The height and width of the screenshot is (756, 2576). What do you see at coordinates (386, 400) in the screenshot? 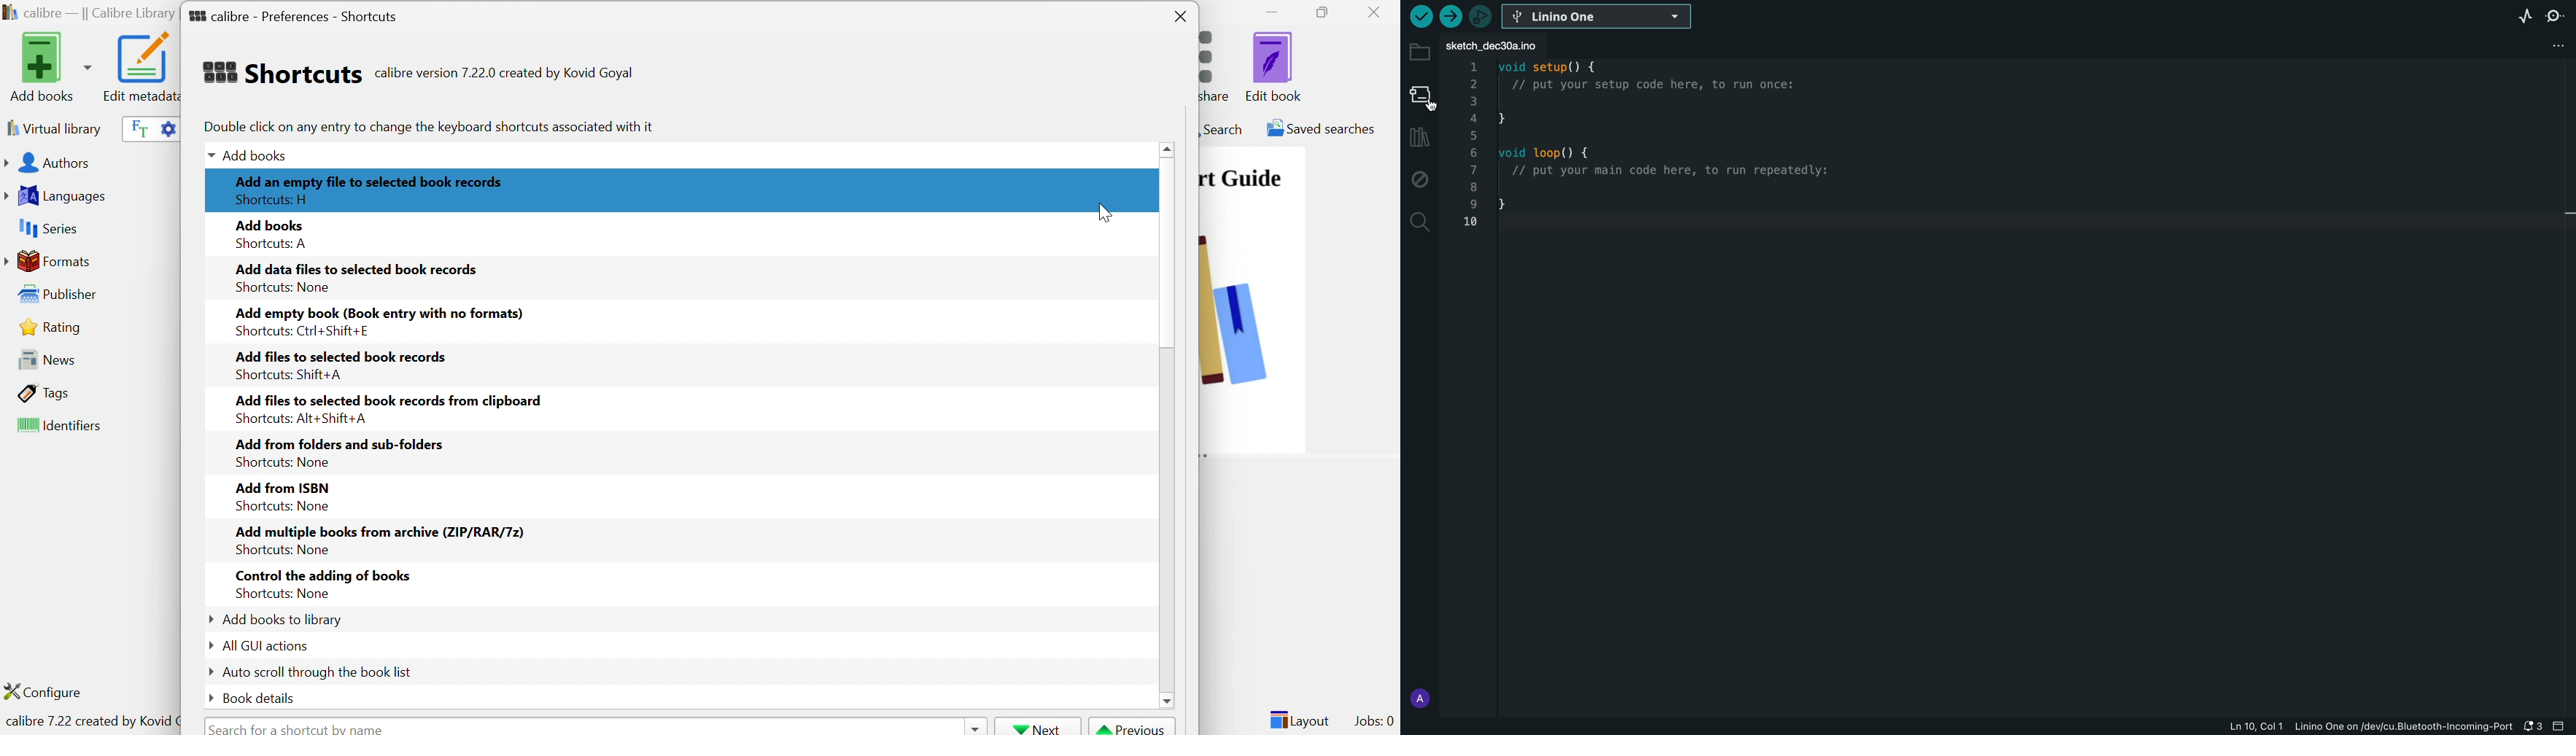
I see `Add files to selected book records from clipboard` at bounding box center [386, 400].